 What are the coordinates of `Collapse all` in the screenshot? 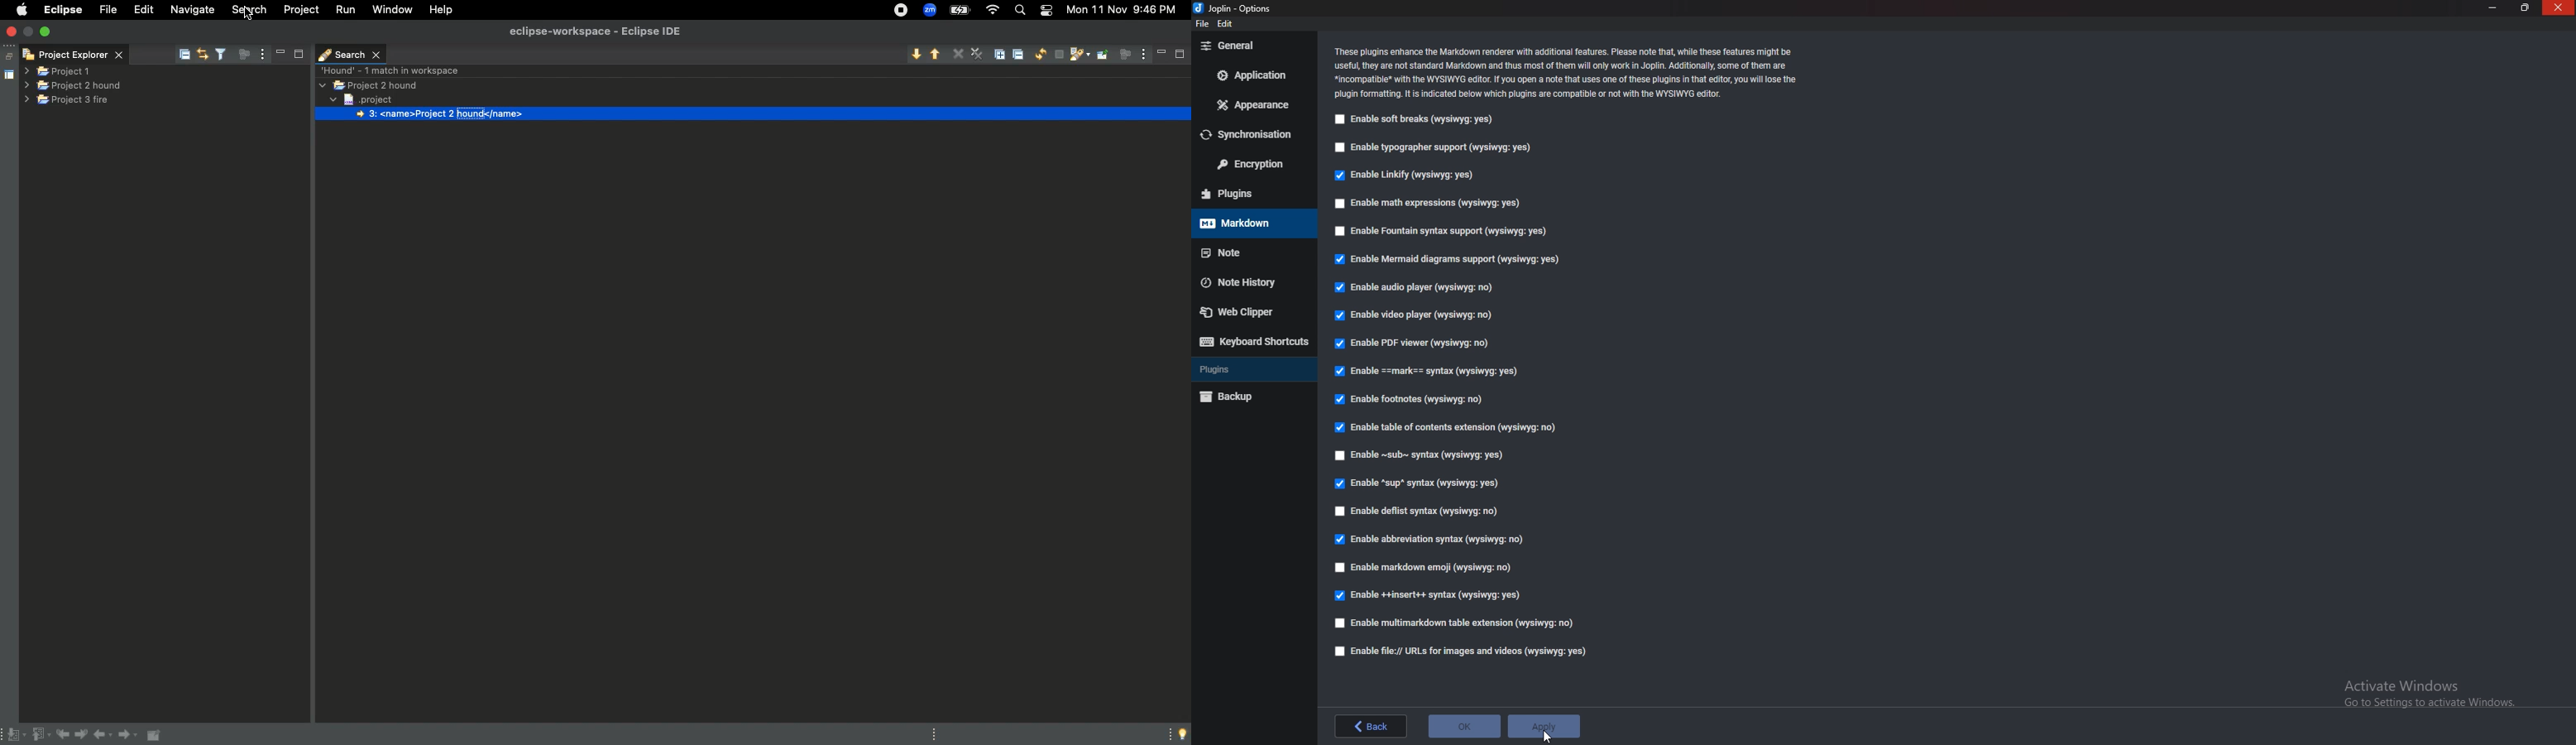 It's located at (1021, 56).